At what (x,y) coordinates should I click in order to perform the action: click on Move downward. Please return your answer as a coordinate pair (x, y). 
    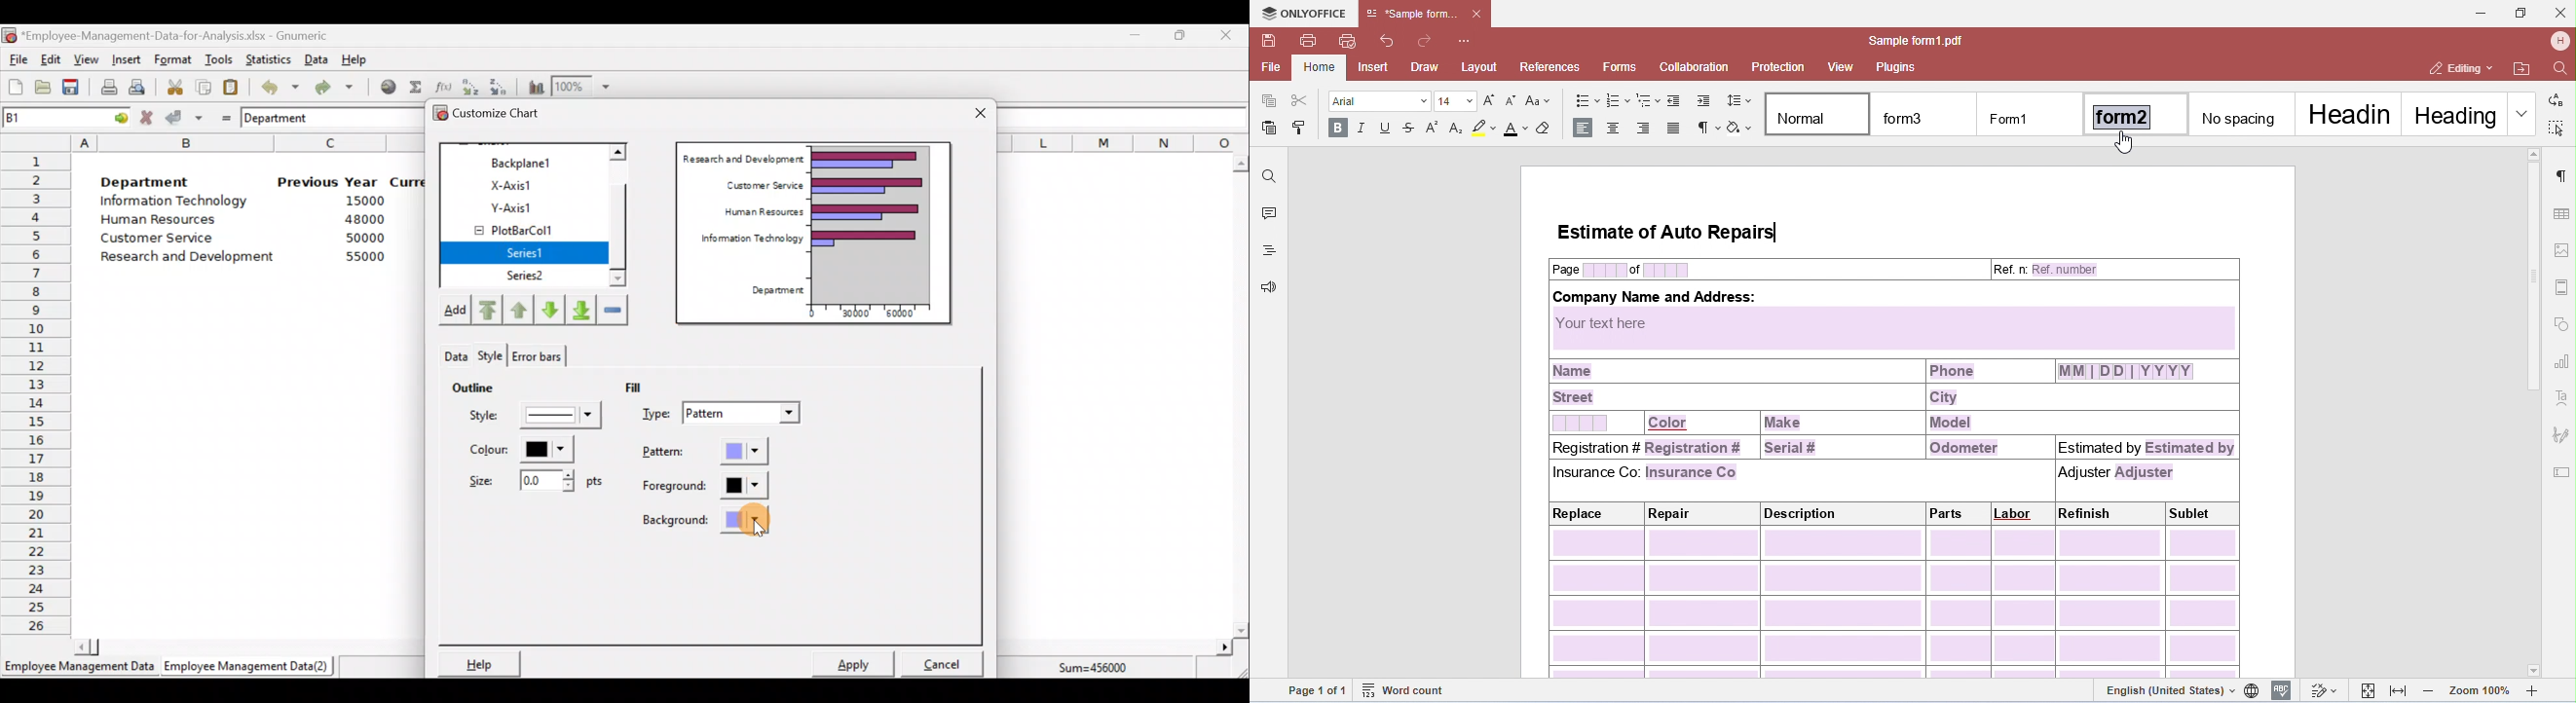
    Looking at the image, I should click on (582, 309).